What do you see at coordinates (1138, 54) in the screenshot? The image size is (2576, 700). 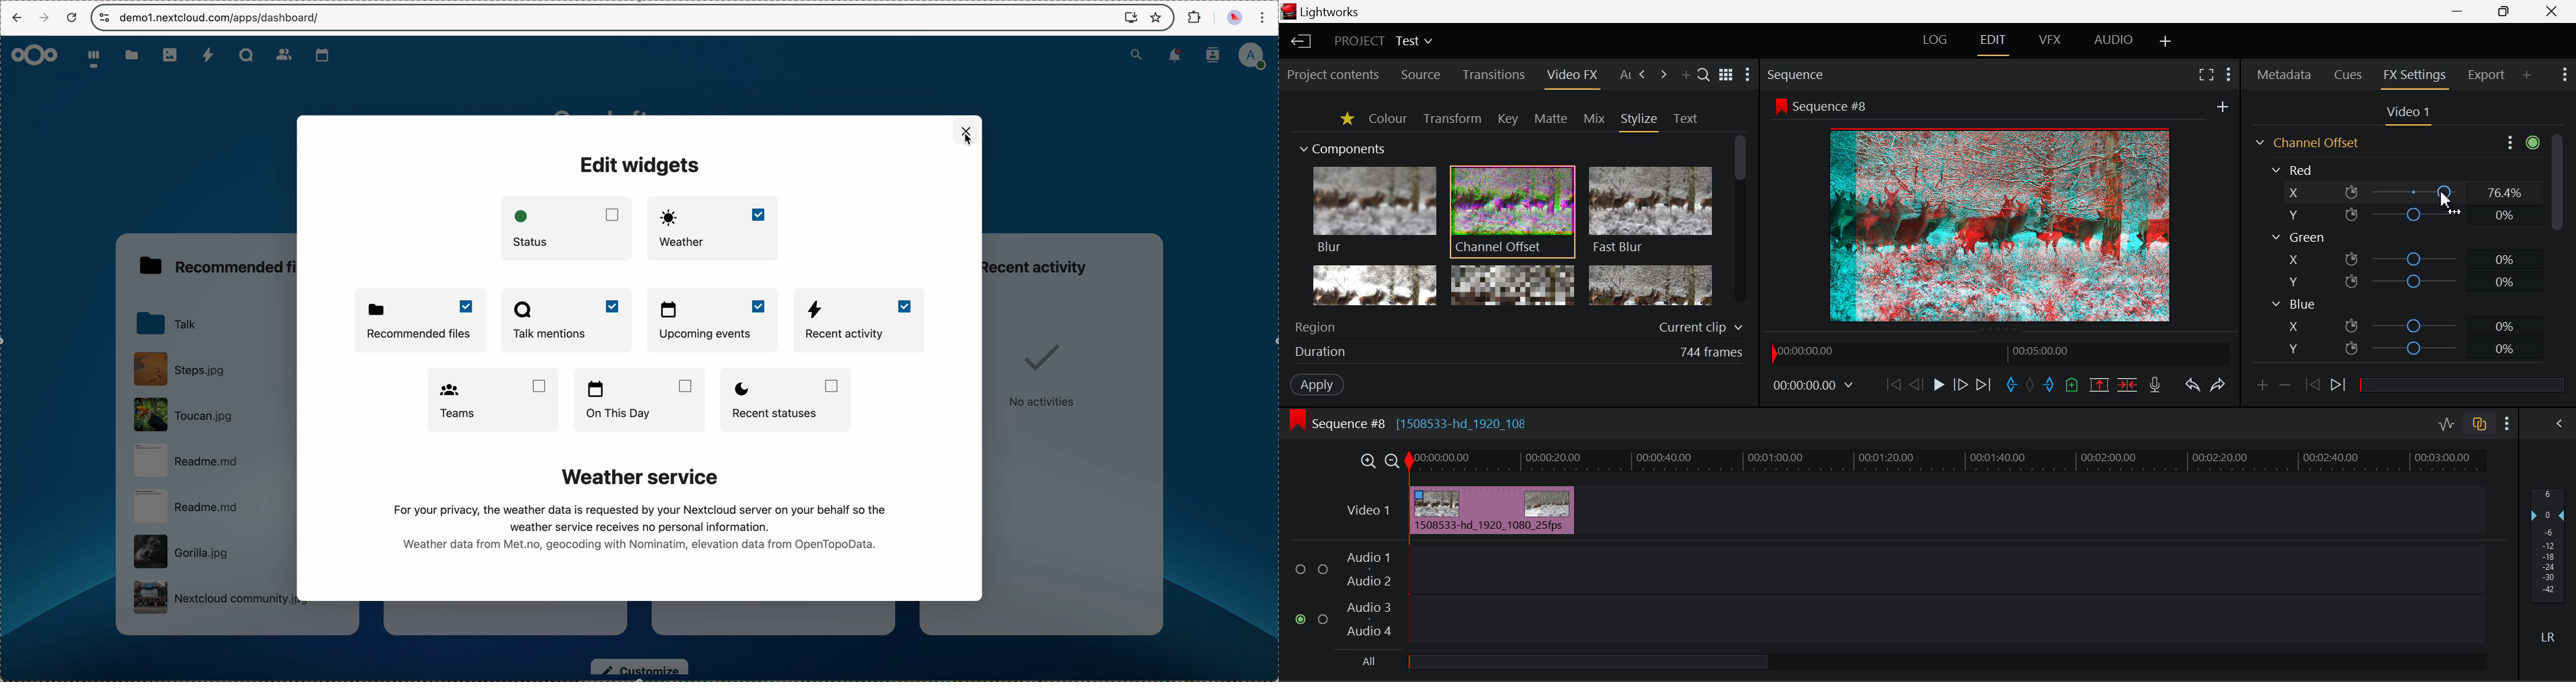 I see `search` at bounding box center [1138, 54].